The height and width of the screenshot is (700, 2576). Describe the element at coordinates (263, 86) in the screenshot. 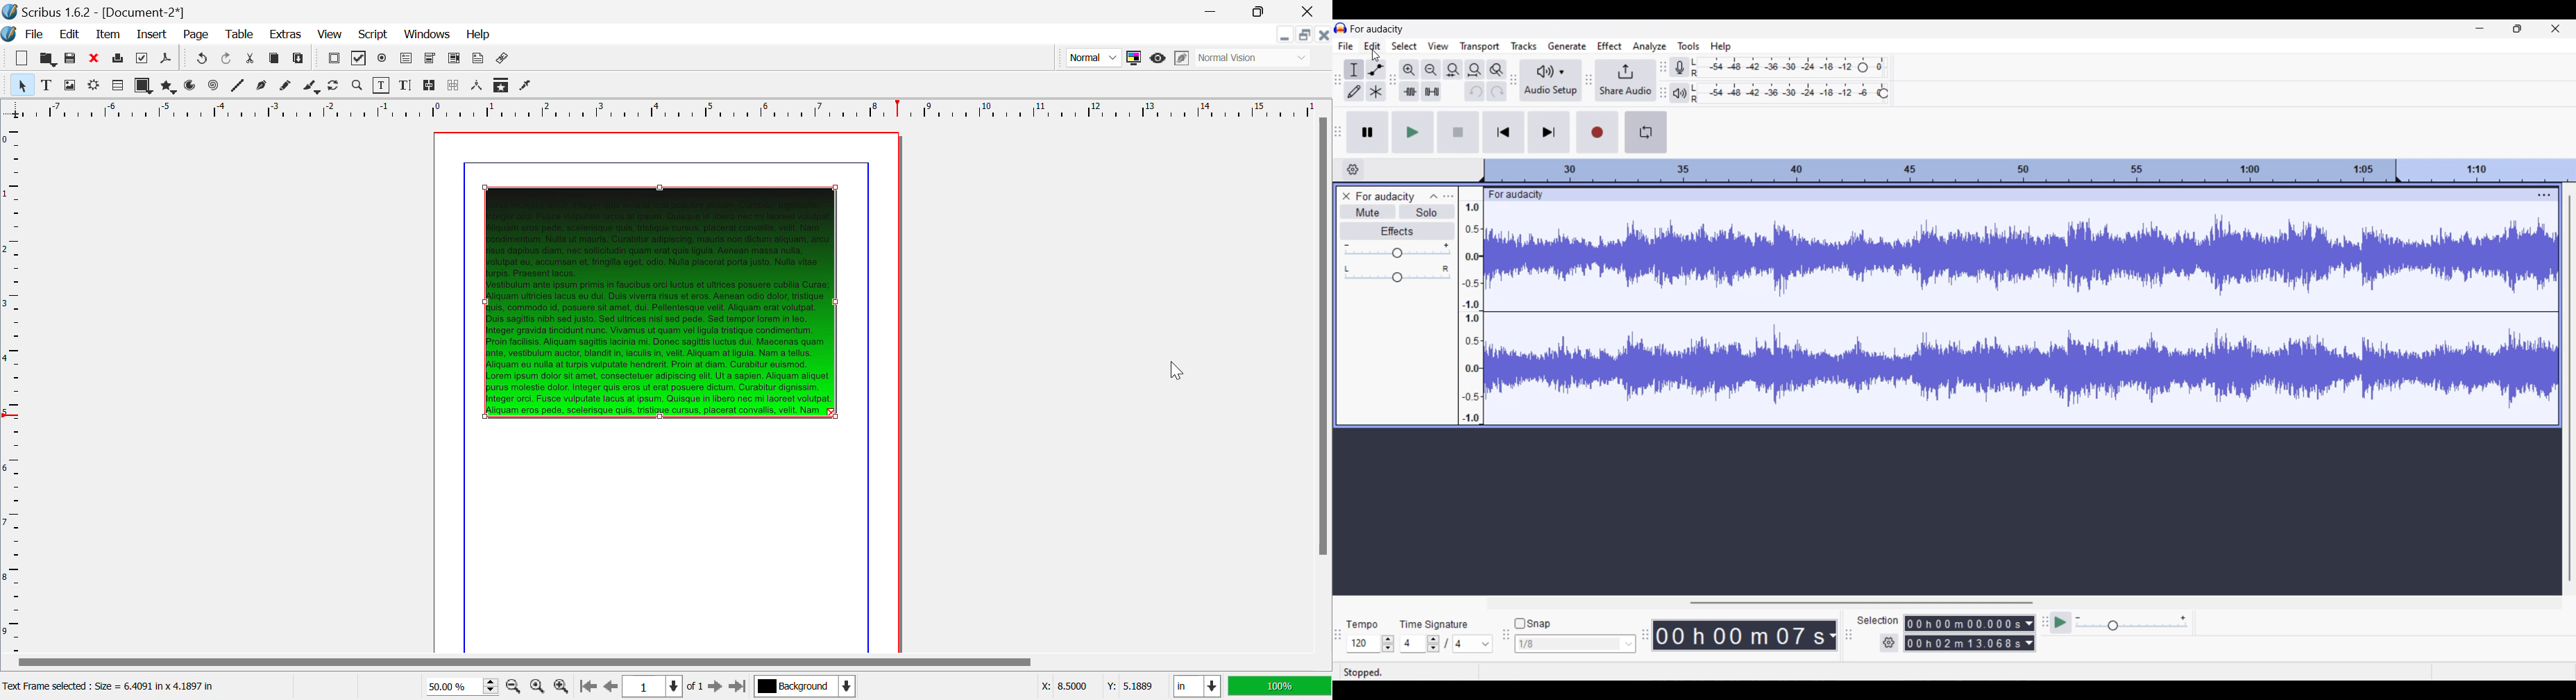

I see `Bezier Curve` at that location.